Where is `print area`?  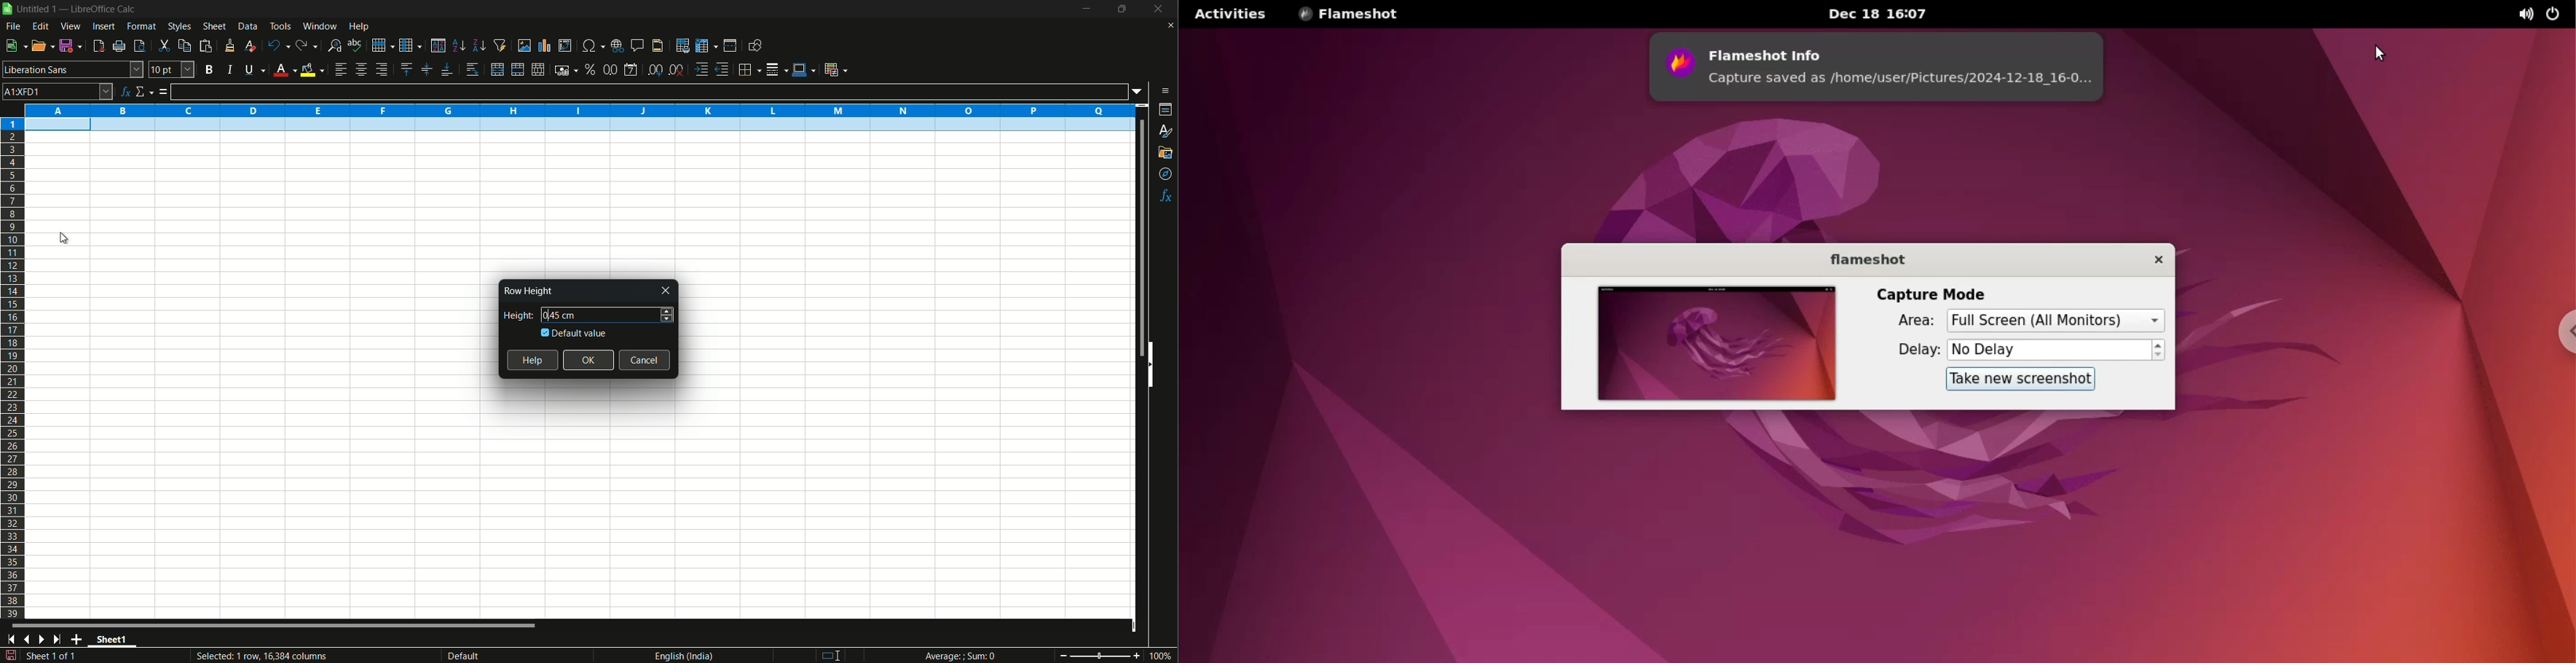 print area is located at coordinates (683, 45).